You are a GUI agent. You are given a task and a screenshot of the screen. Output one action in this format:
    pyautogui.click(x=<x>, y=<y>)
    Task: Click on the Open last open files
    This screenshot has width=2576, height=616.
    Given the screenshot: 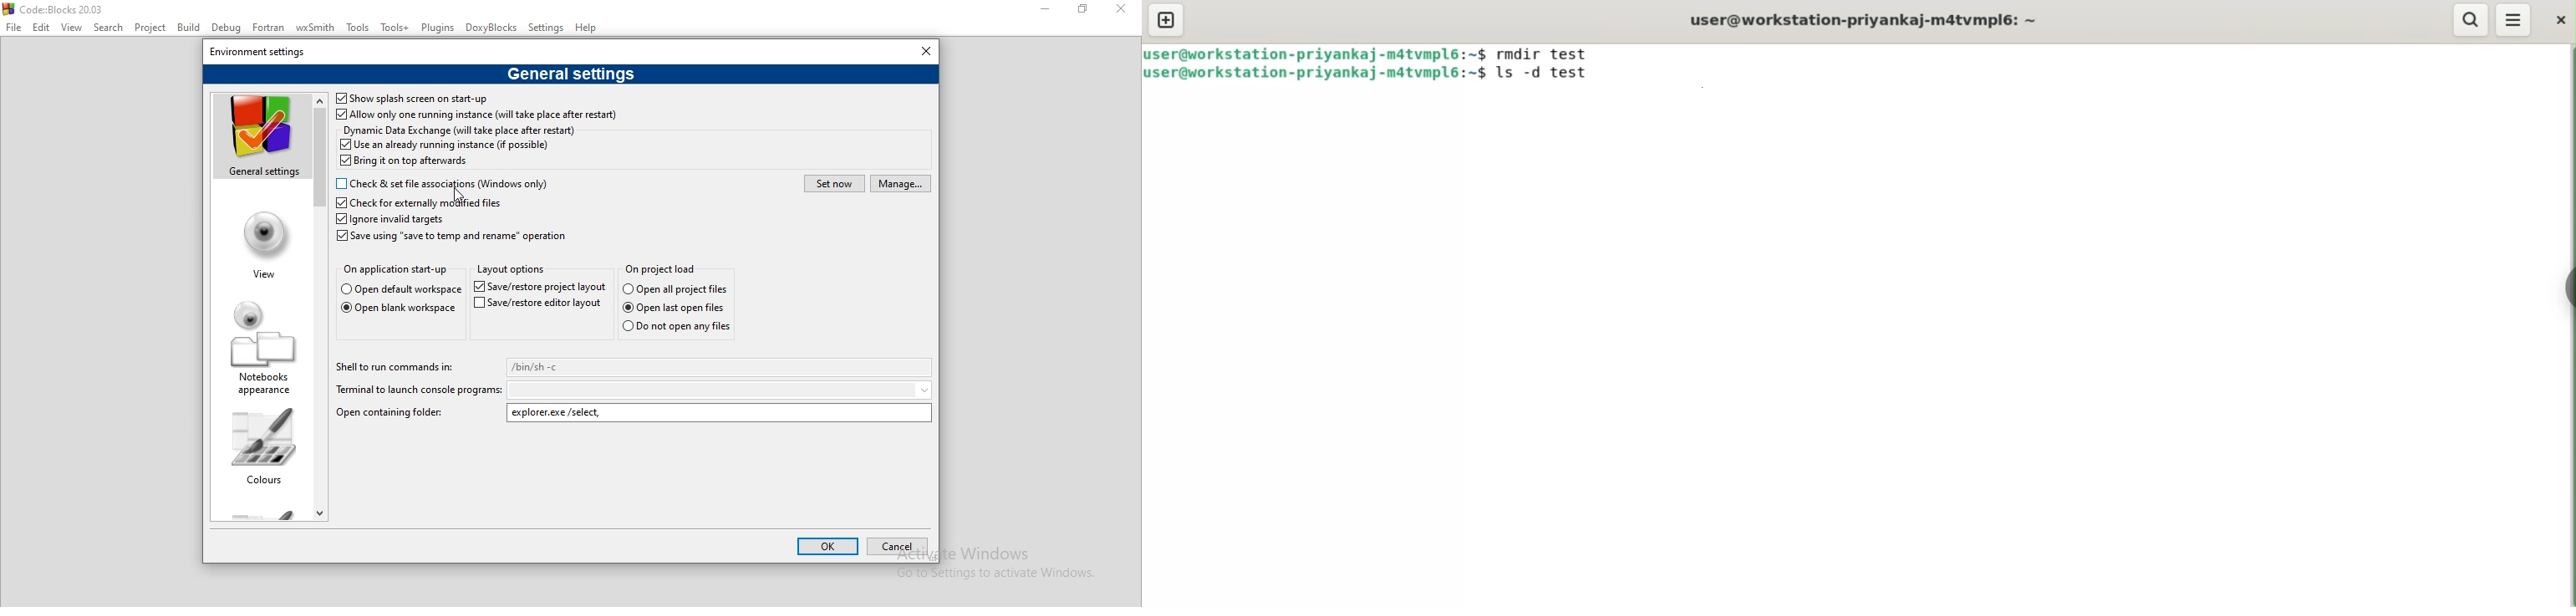 What is the action you would take?
    pyautogui.click(x=681, y=308)
    